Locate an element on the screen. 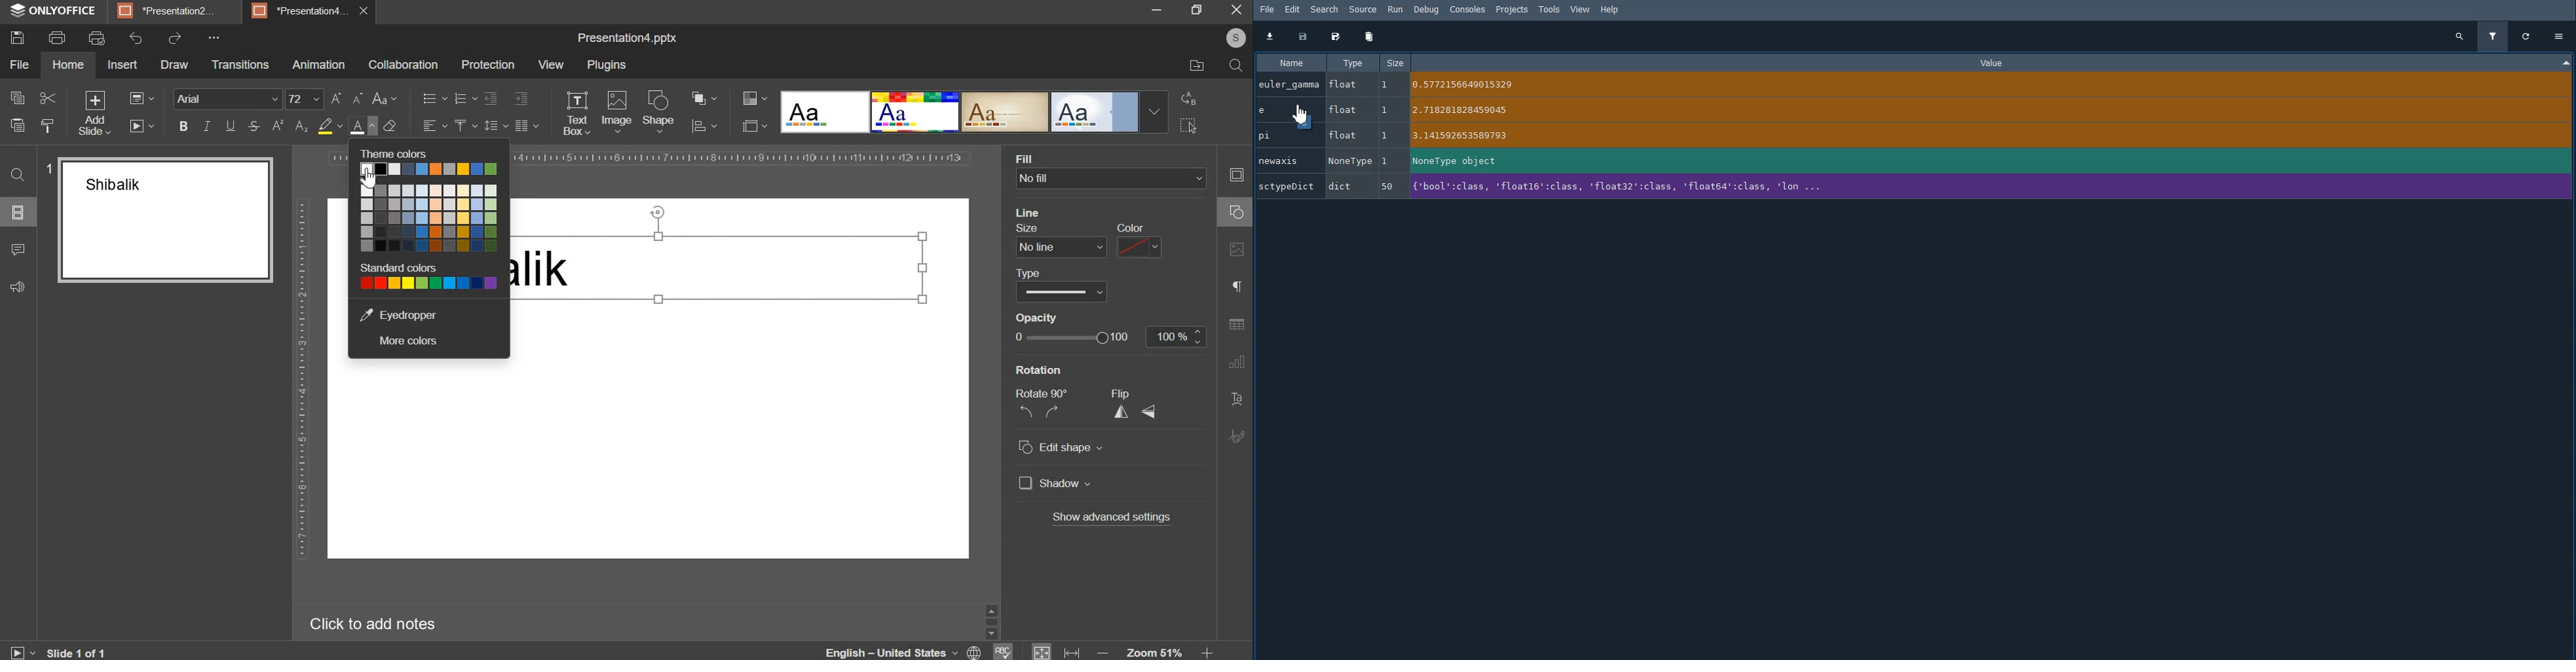  File is located at coordinates (1265, 10).